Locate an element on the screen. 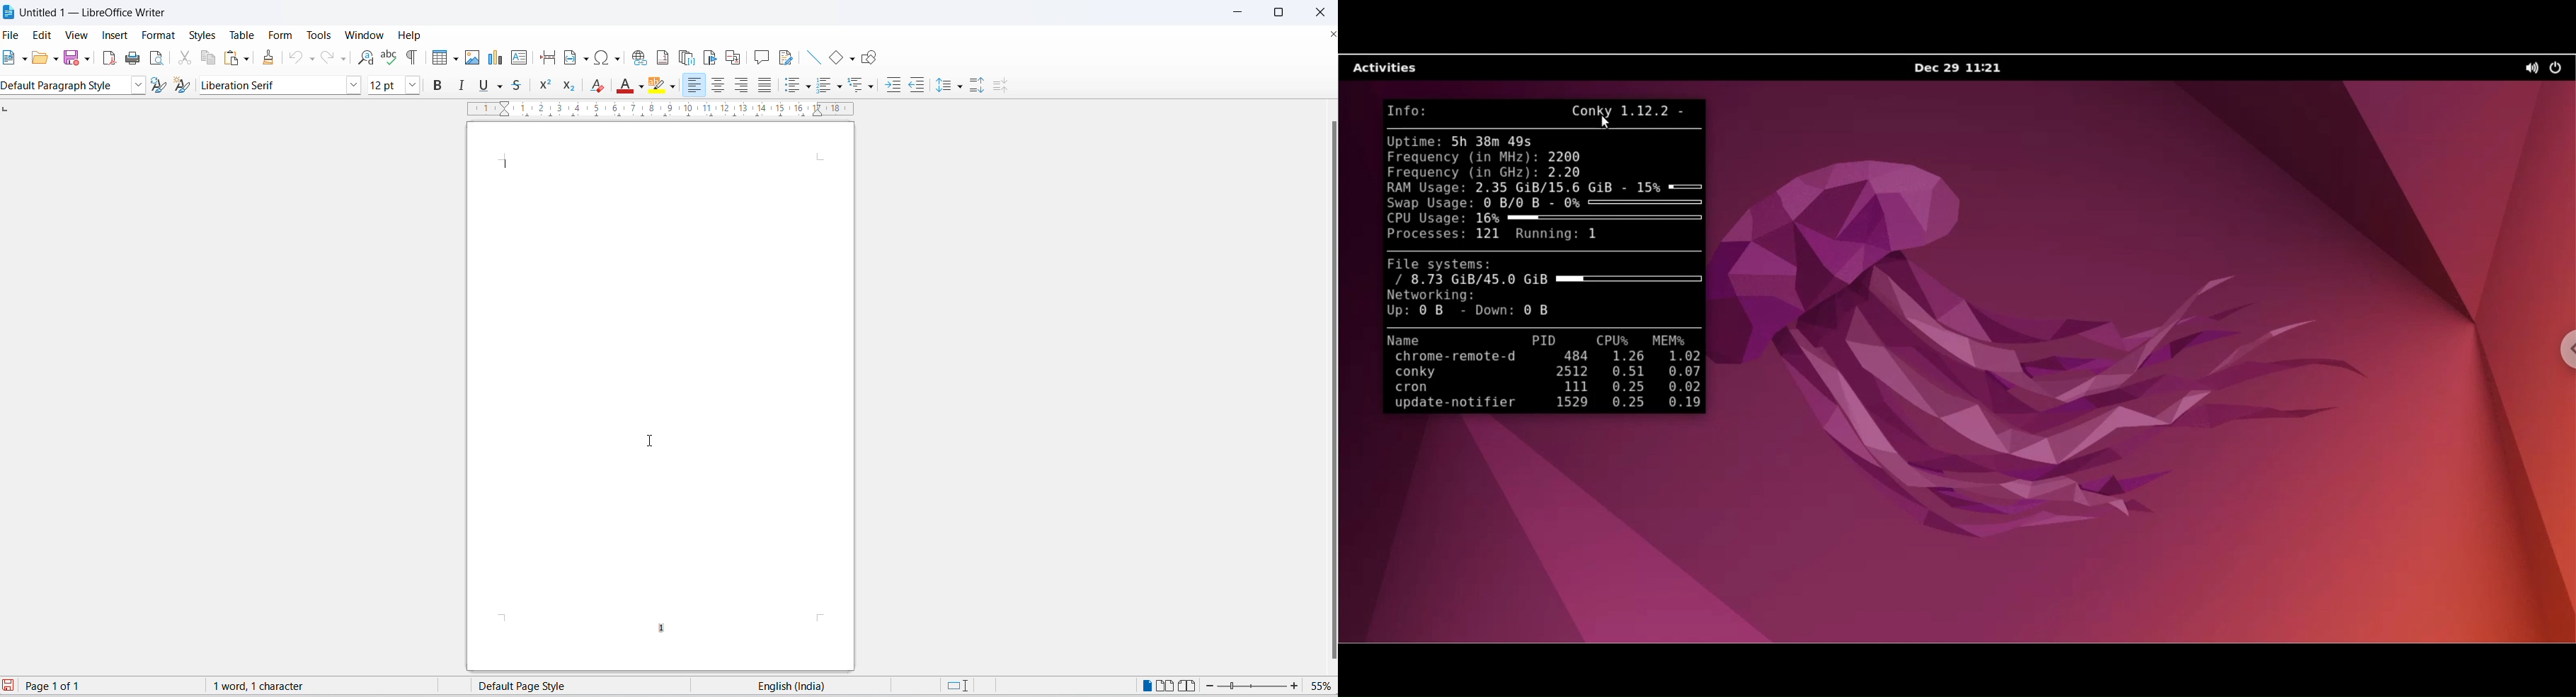  create new style from selection is located at coordinates (186, 86).